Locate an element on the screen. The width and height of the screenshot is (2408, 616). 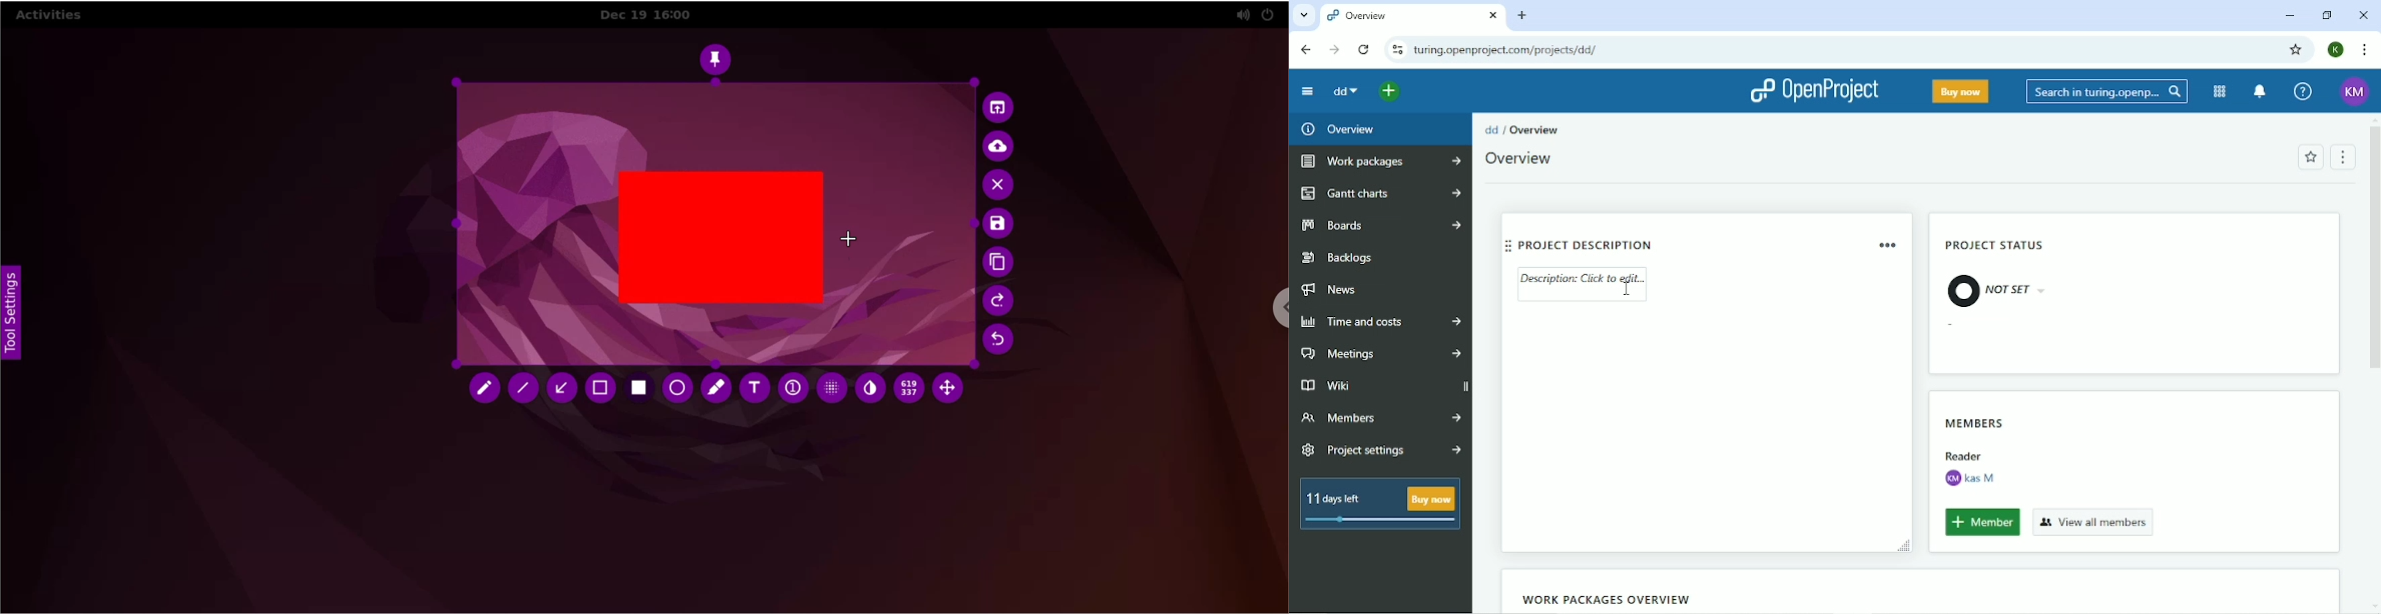
Search is located at coordinates (2107, 90).